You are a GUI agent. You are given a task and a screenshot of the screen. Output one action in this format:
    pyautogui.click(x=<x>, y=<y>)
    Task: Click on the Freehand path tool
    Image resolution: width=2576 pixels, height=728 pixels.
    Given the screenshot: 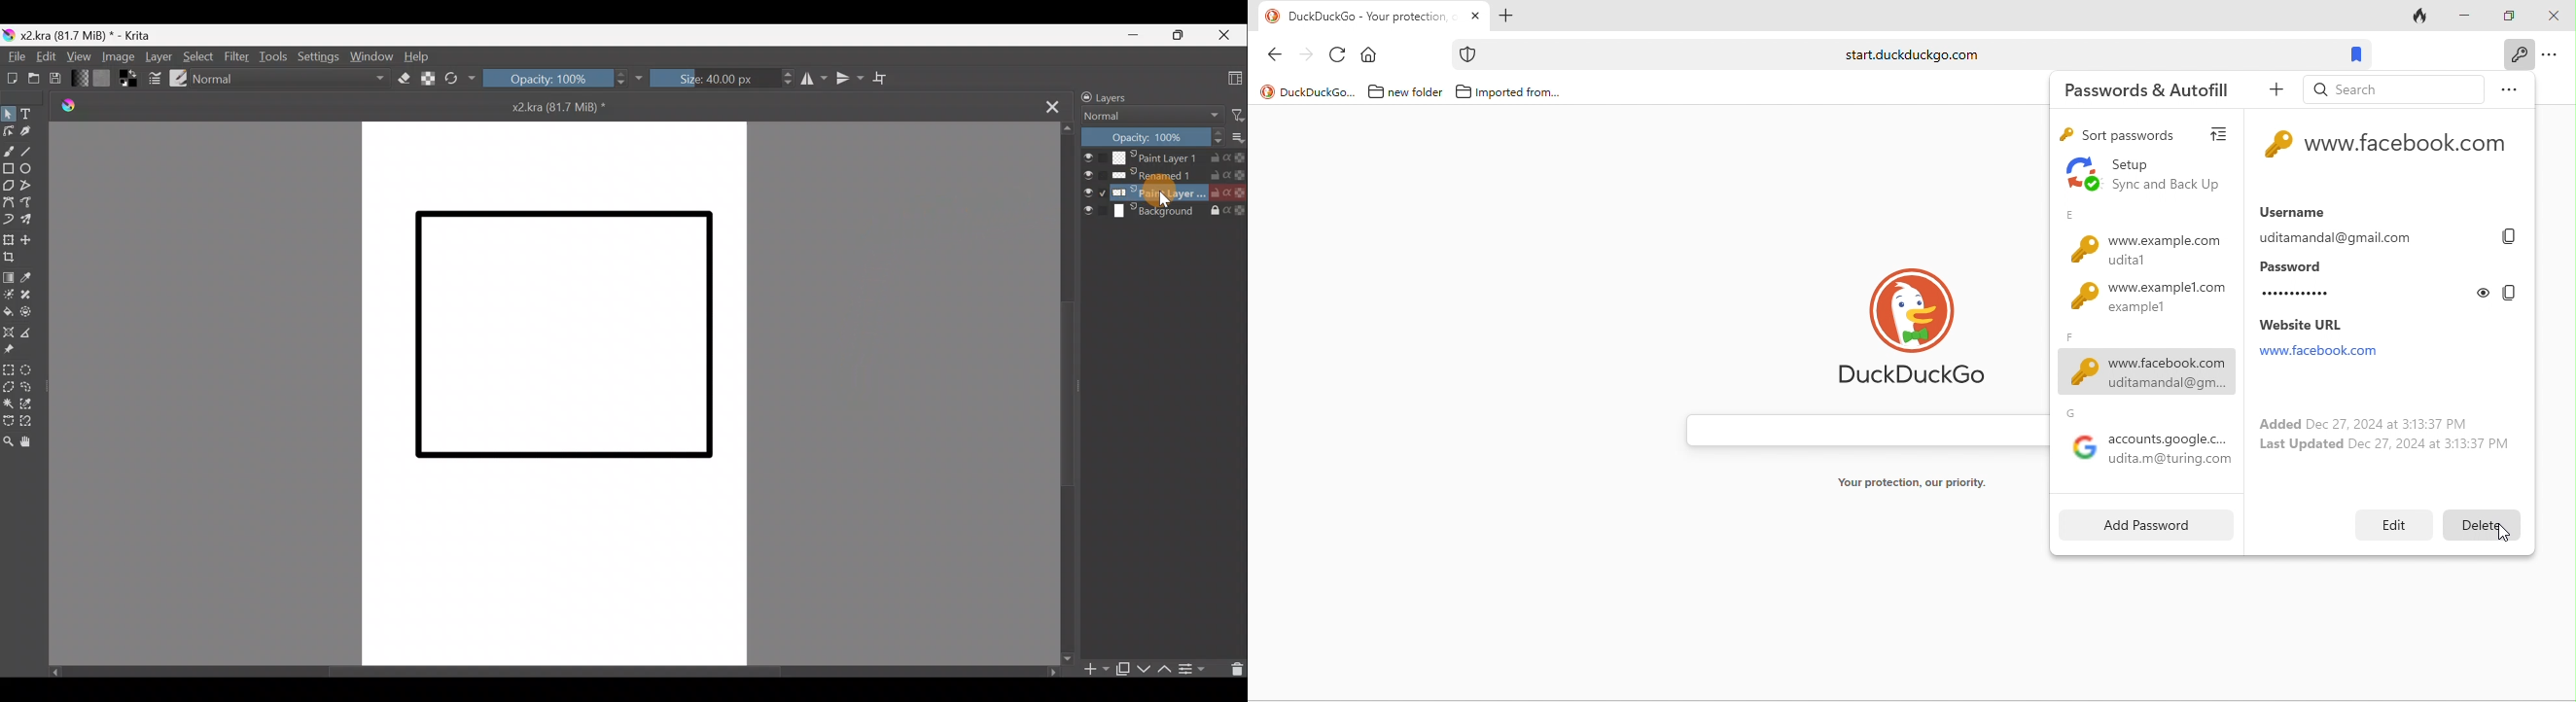 What is the action you would take?
    pyautogui.click(x=32, y=206)
    